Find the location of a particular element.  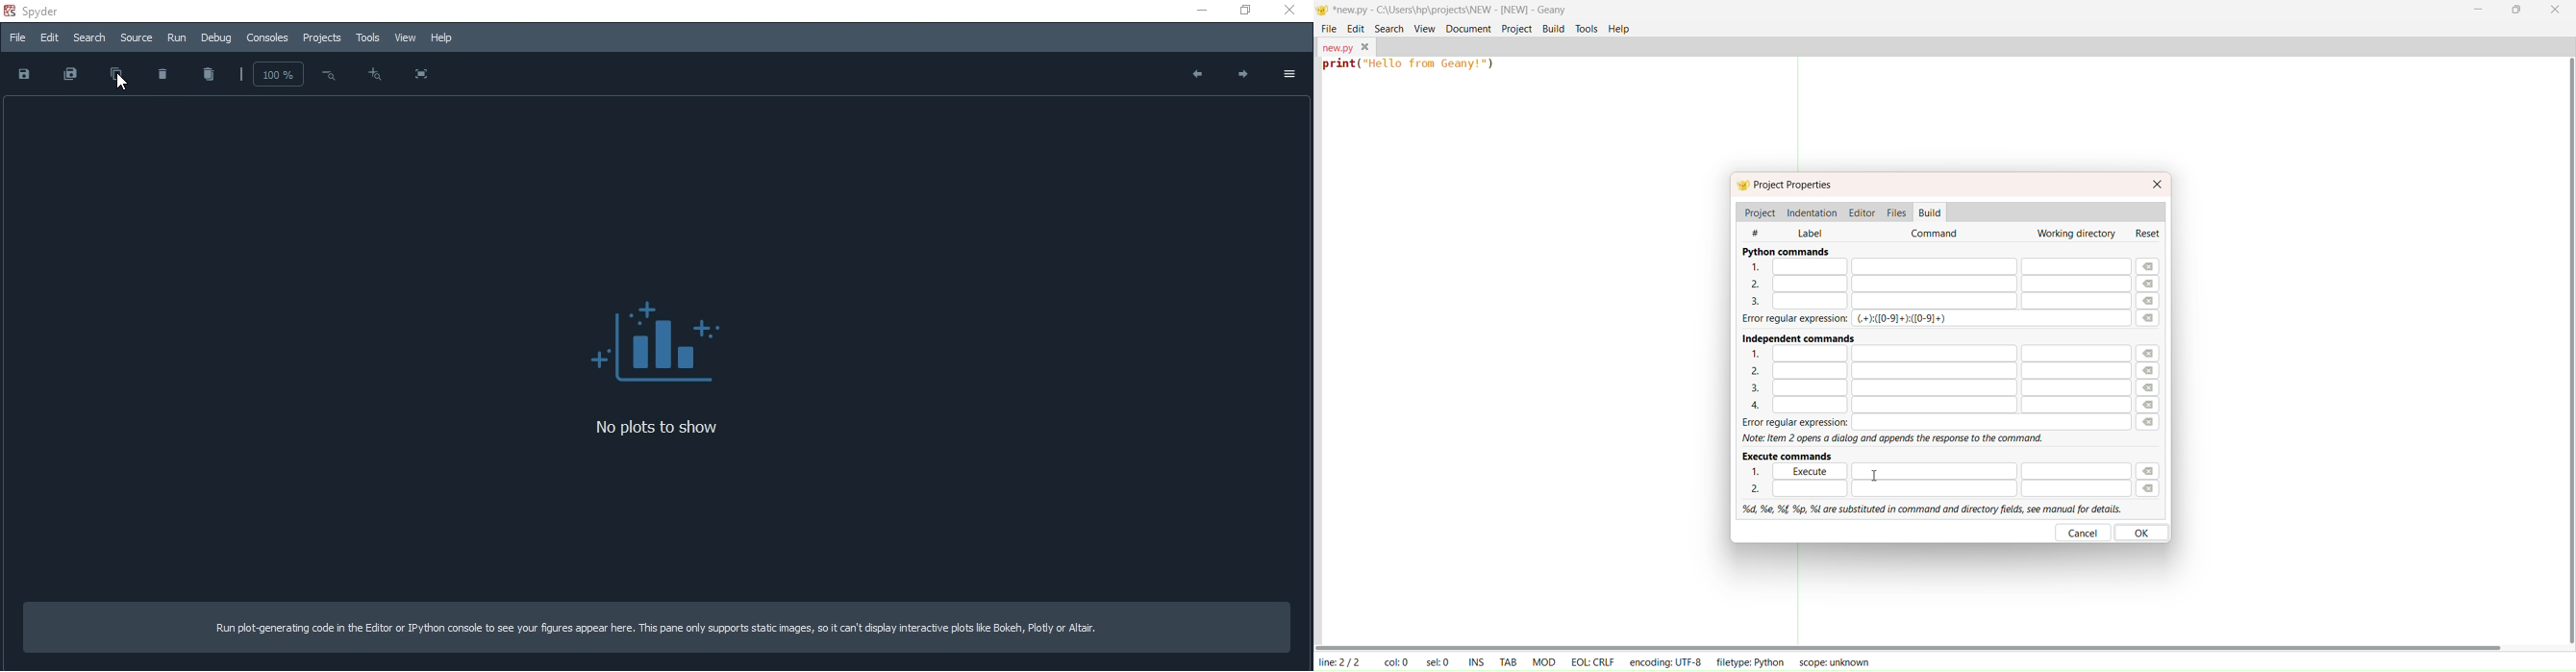

previous plot is located at coordinates (1194, 76).